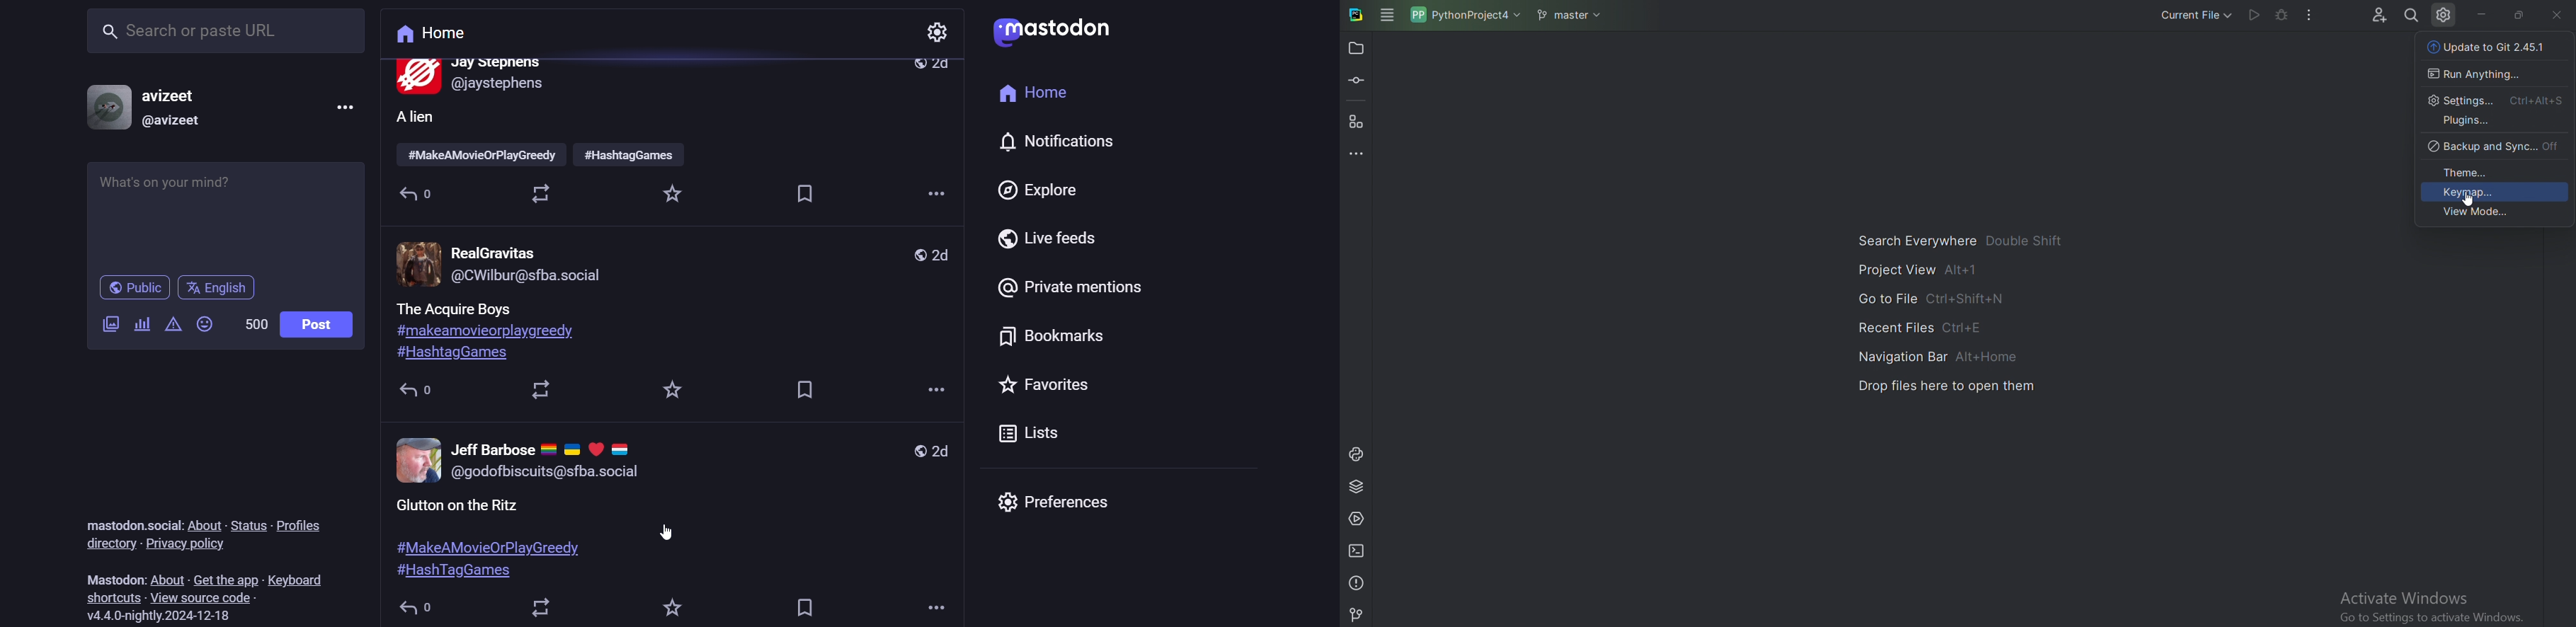 The image size is (2576, 644). What do you see at coordinates (930, 255) in the screenshot?
I see `day` at bounding box center [930, 255].